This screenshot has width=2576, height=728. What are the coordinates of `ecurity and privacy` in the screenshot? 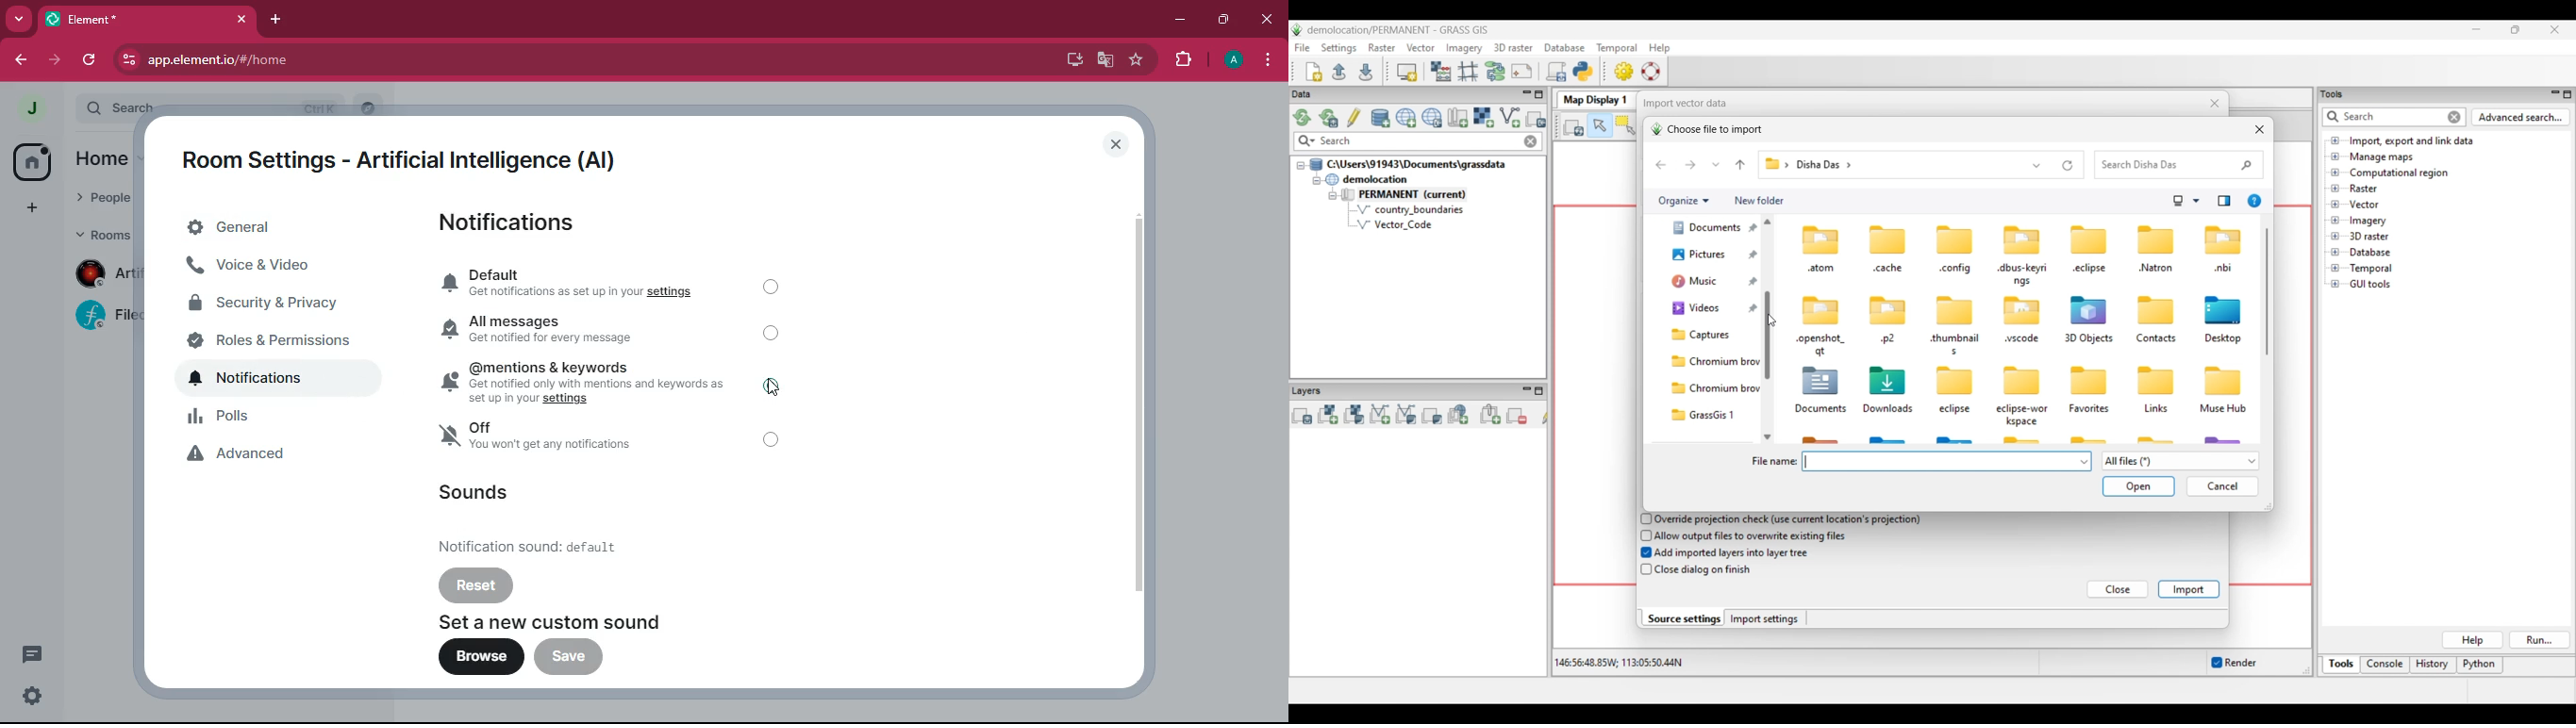 It's located at (276, 304).